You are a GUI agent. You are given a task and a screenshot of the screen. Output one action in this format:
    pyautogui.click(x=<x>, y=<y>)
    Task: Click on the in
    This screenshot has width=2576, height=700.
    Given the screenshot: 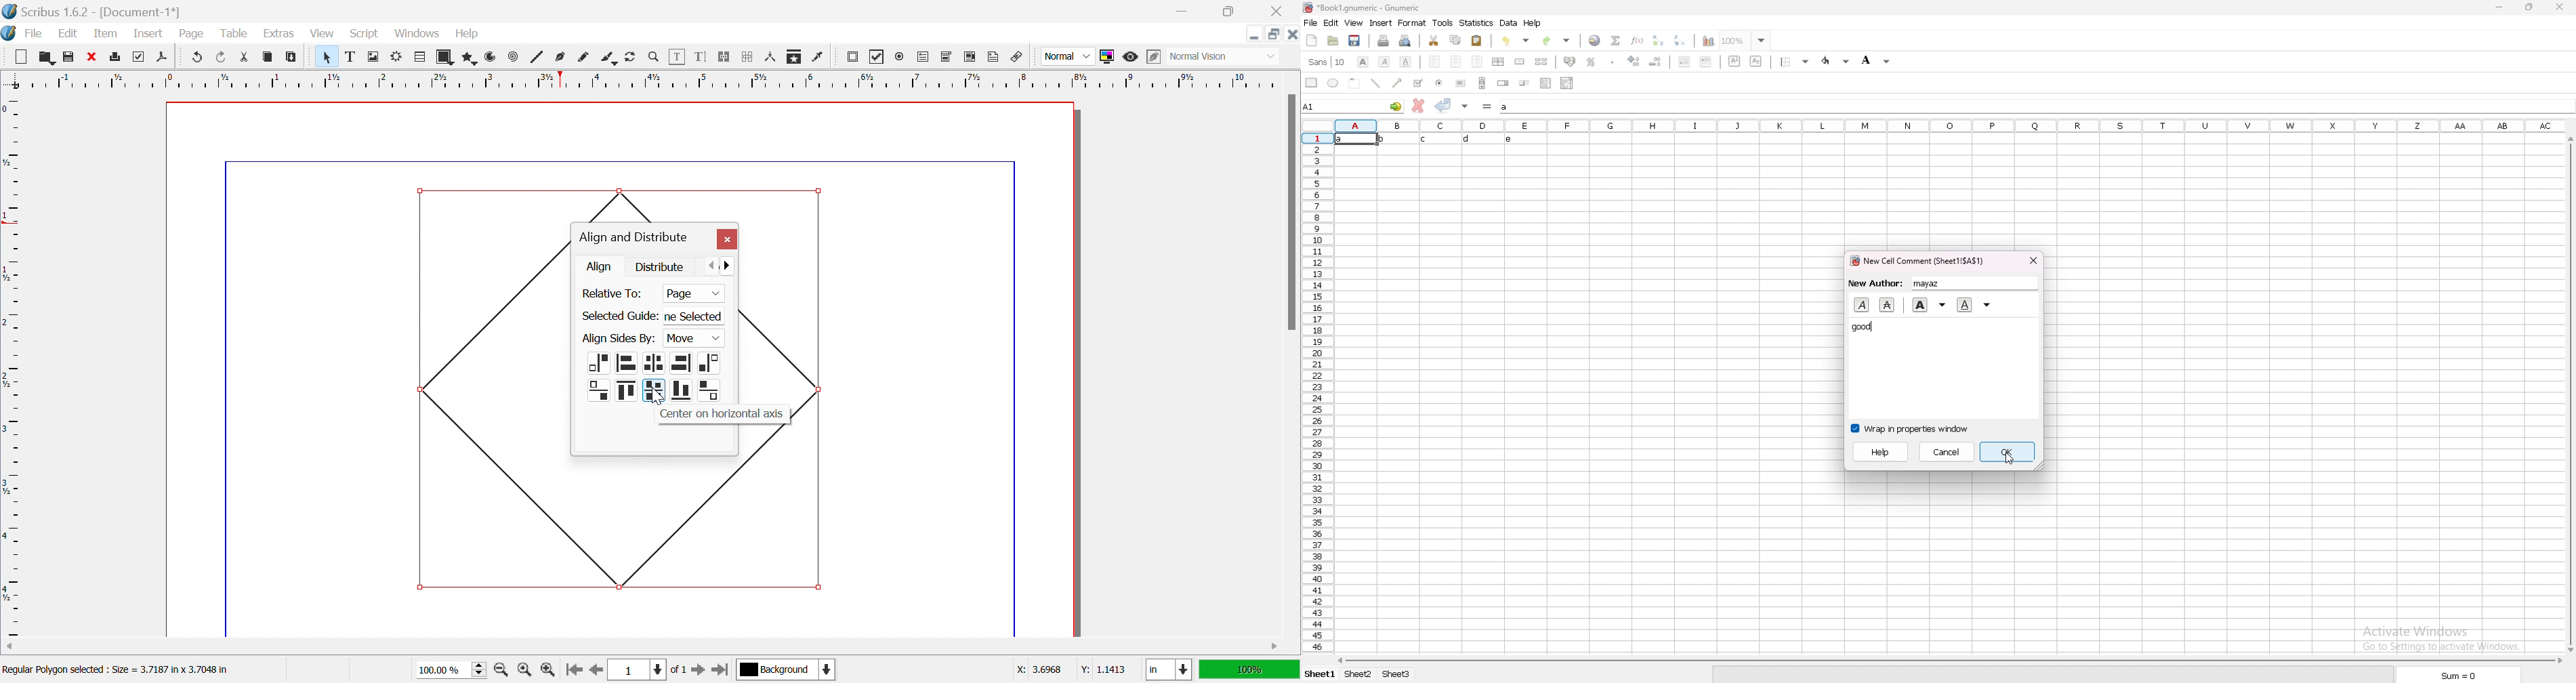 What is the action you would take?
    pyautogui.click(x=1170, y=671)
    